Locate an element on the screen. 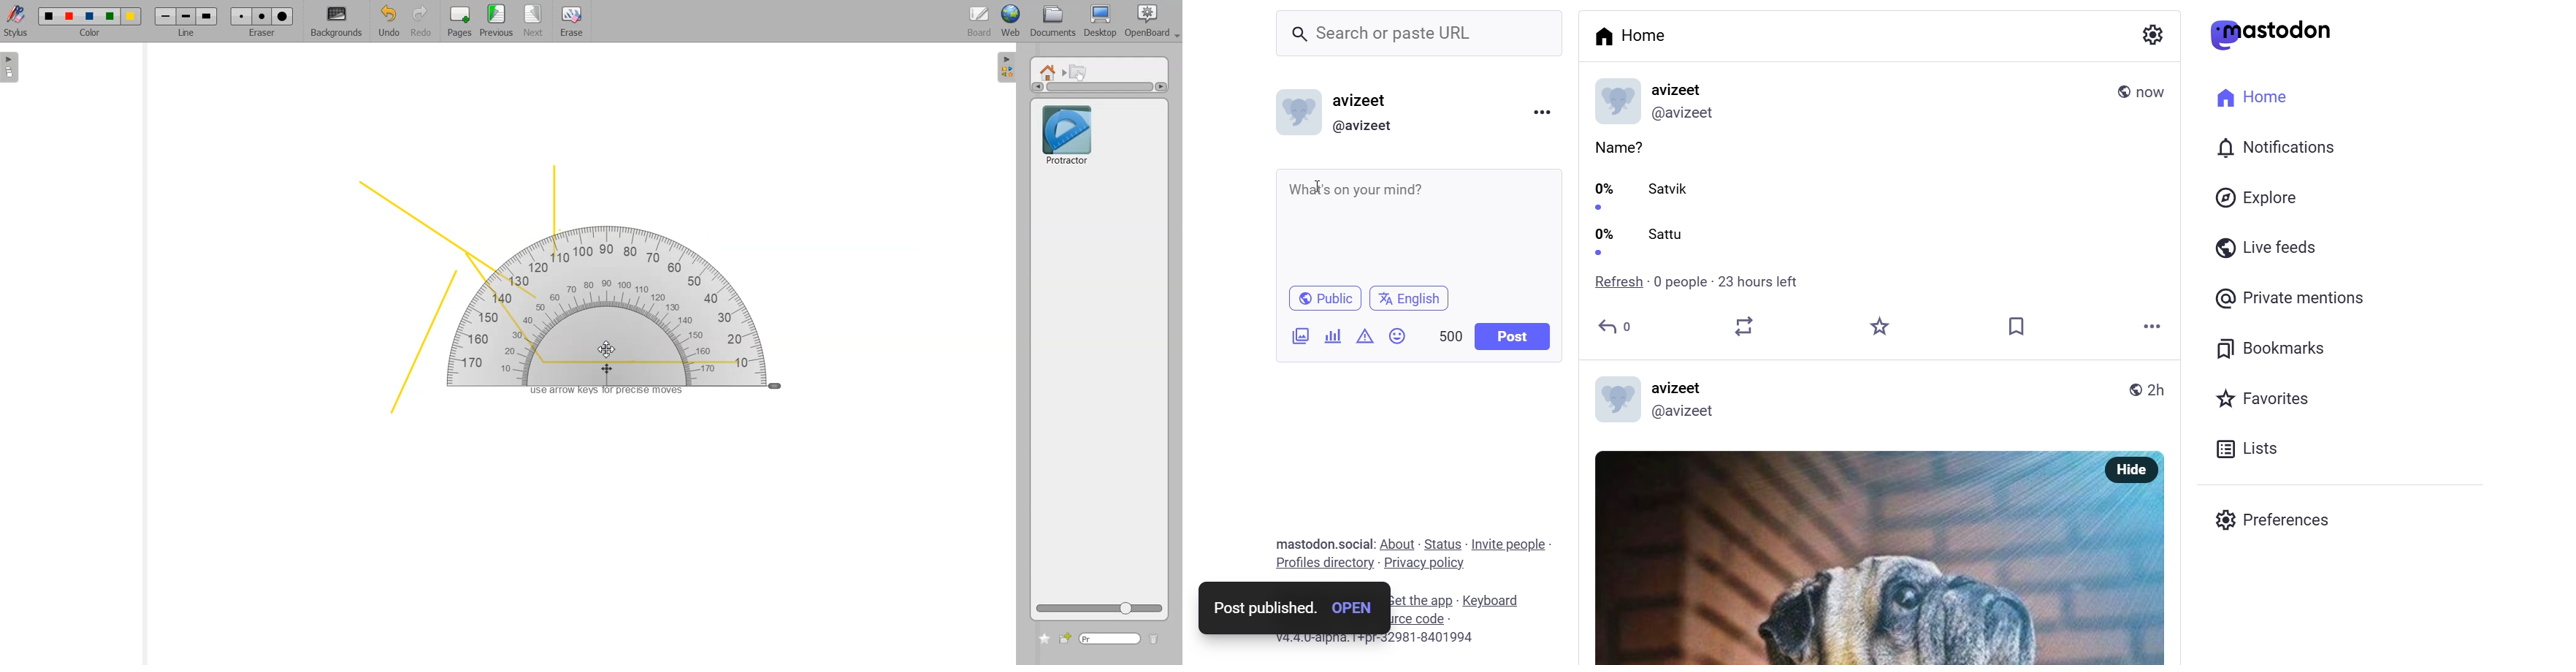 The height and width of the screenshot is (672, 2576). explore is located at coordinates (2259, 197).